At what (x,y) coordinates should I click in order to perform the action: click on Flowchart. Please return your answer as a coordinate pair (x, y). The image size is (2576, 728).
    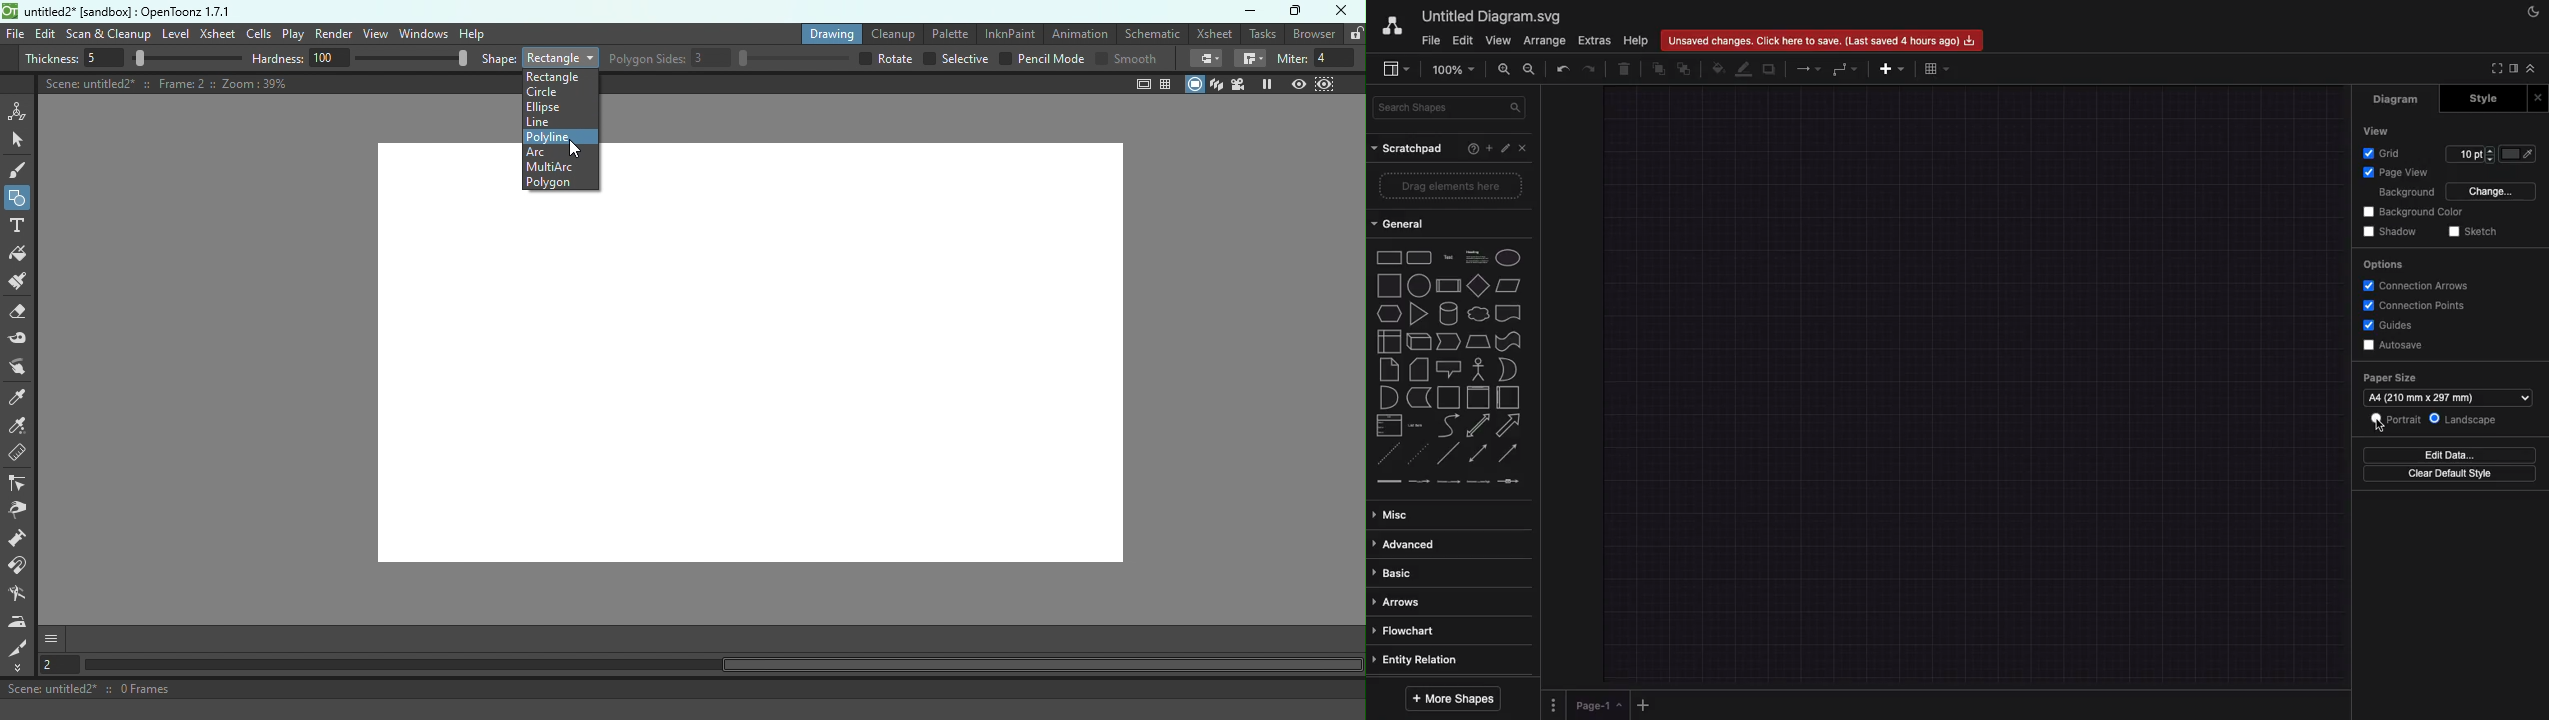
    Looking at the image, I should click on (1405, 630).